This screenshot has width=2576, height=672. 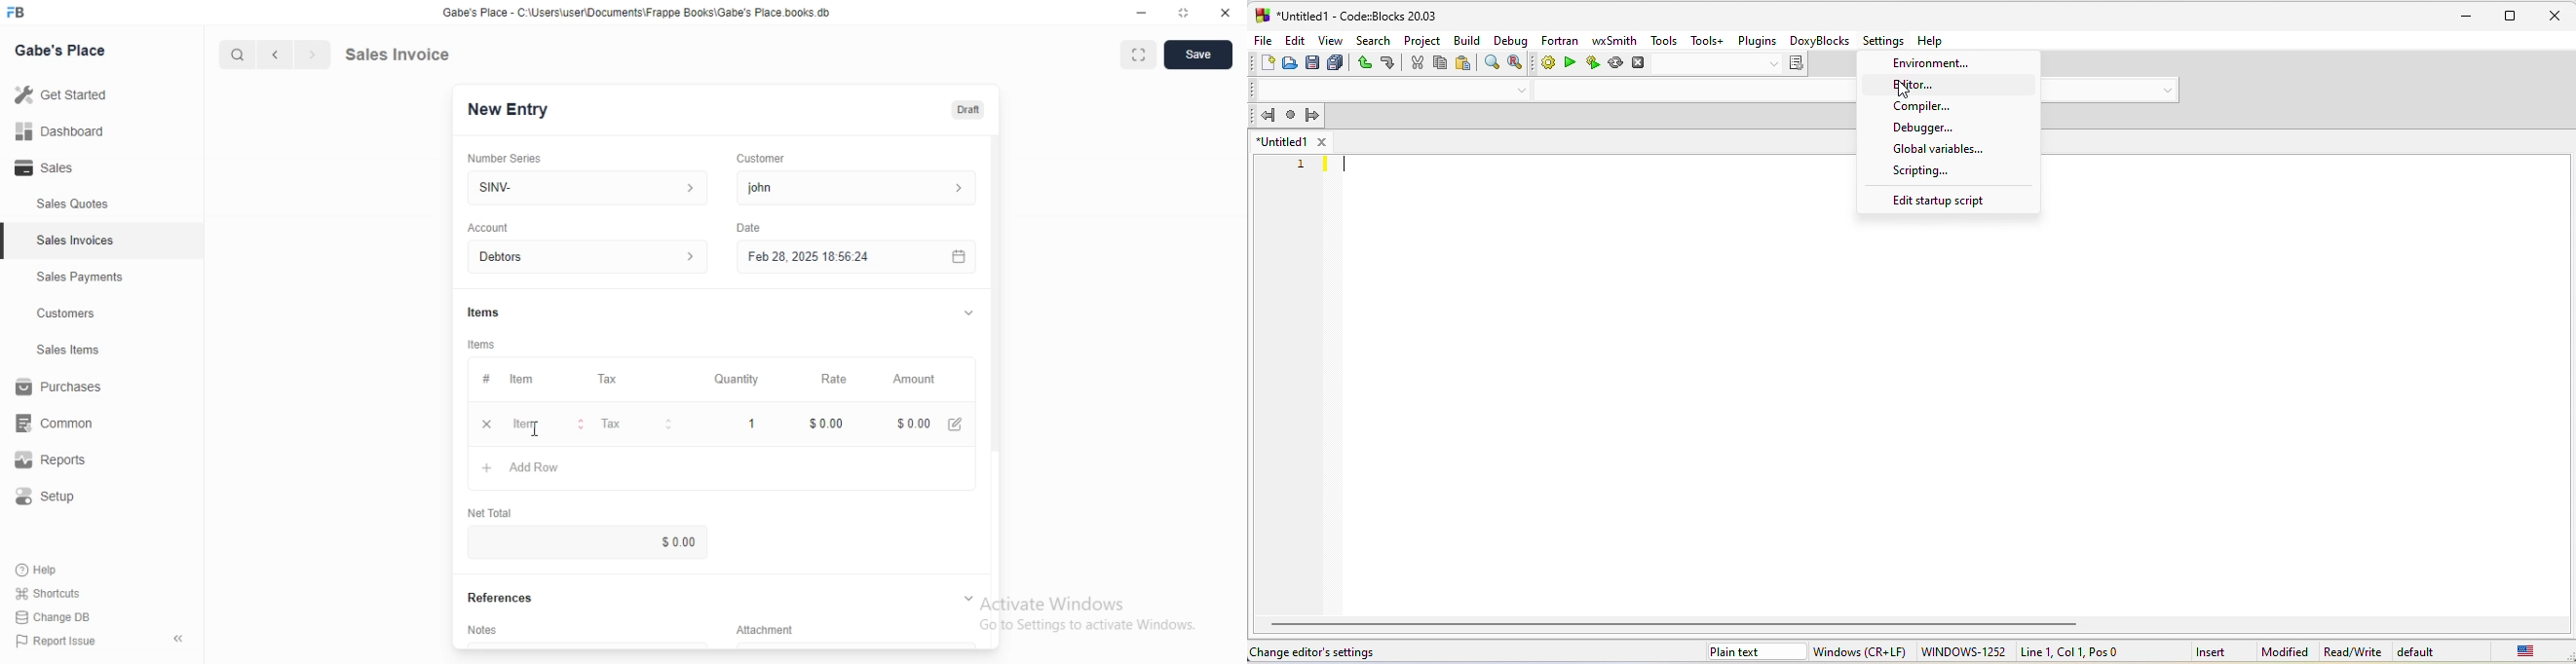 What do you see at coordinates (1936, 150) in the screenshot?
I see `global variables` at bounding box center [1936, 150].